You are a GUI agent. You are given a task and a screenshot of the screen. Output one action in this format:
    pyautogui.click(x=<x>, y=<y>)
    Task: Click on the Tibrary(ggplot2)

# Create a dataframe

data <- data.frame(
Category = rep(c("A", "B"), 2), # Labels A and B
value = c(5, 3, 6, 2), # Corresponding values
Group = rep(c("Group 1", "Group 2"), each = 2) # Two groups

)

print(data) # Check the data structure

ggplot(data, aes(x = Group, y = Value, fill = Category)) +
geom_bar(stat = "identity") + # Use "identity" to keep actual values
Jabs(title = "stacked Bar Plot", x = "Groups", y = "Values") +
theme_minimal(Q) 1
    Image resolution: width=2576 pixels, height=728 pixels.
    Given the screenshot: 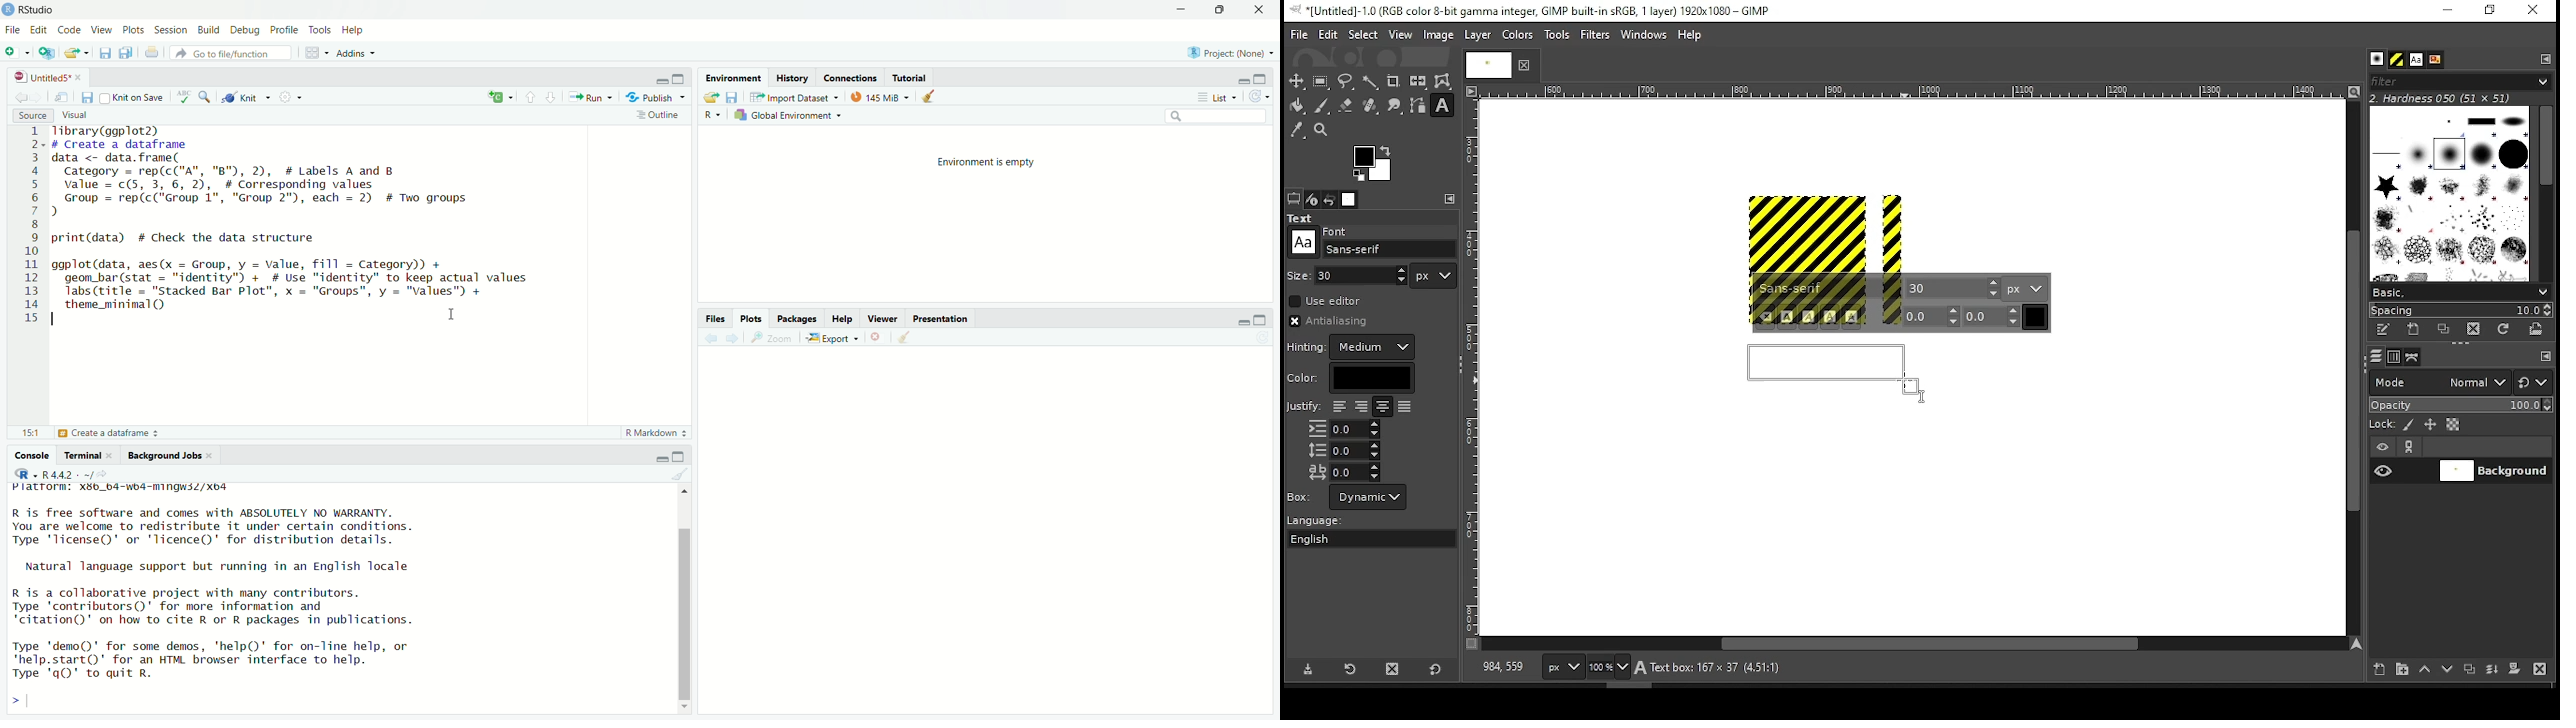 What is the action you would take?
    pyautogui.click(x=321, y=229)
    